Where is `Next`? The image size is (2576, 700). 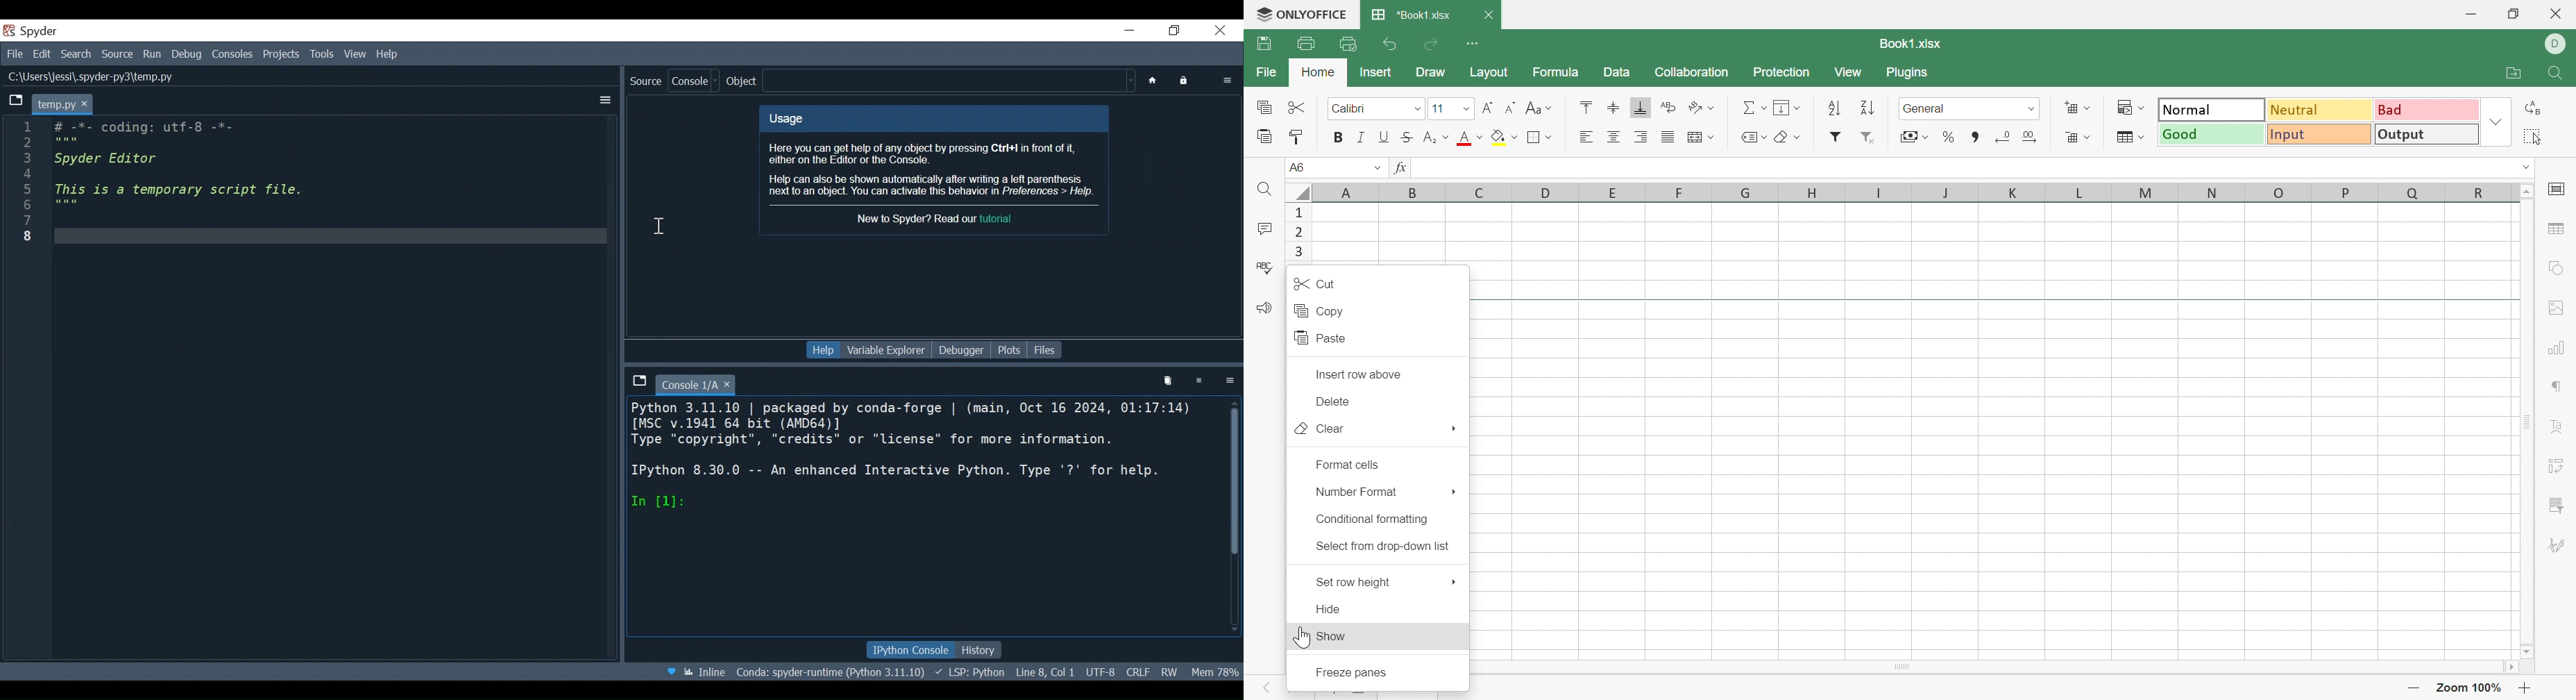
Next is located at coordinates (1291, 690).